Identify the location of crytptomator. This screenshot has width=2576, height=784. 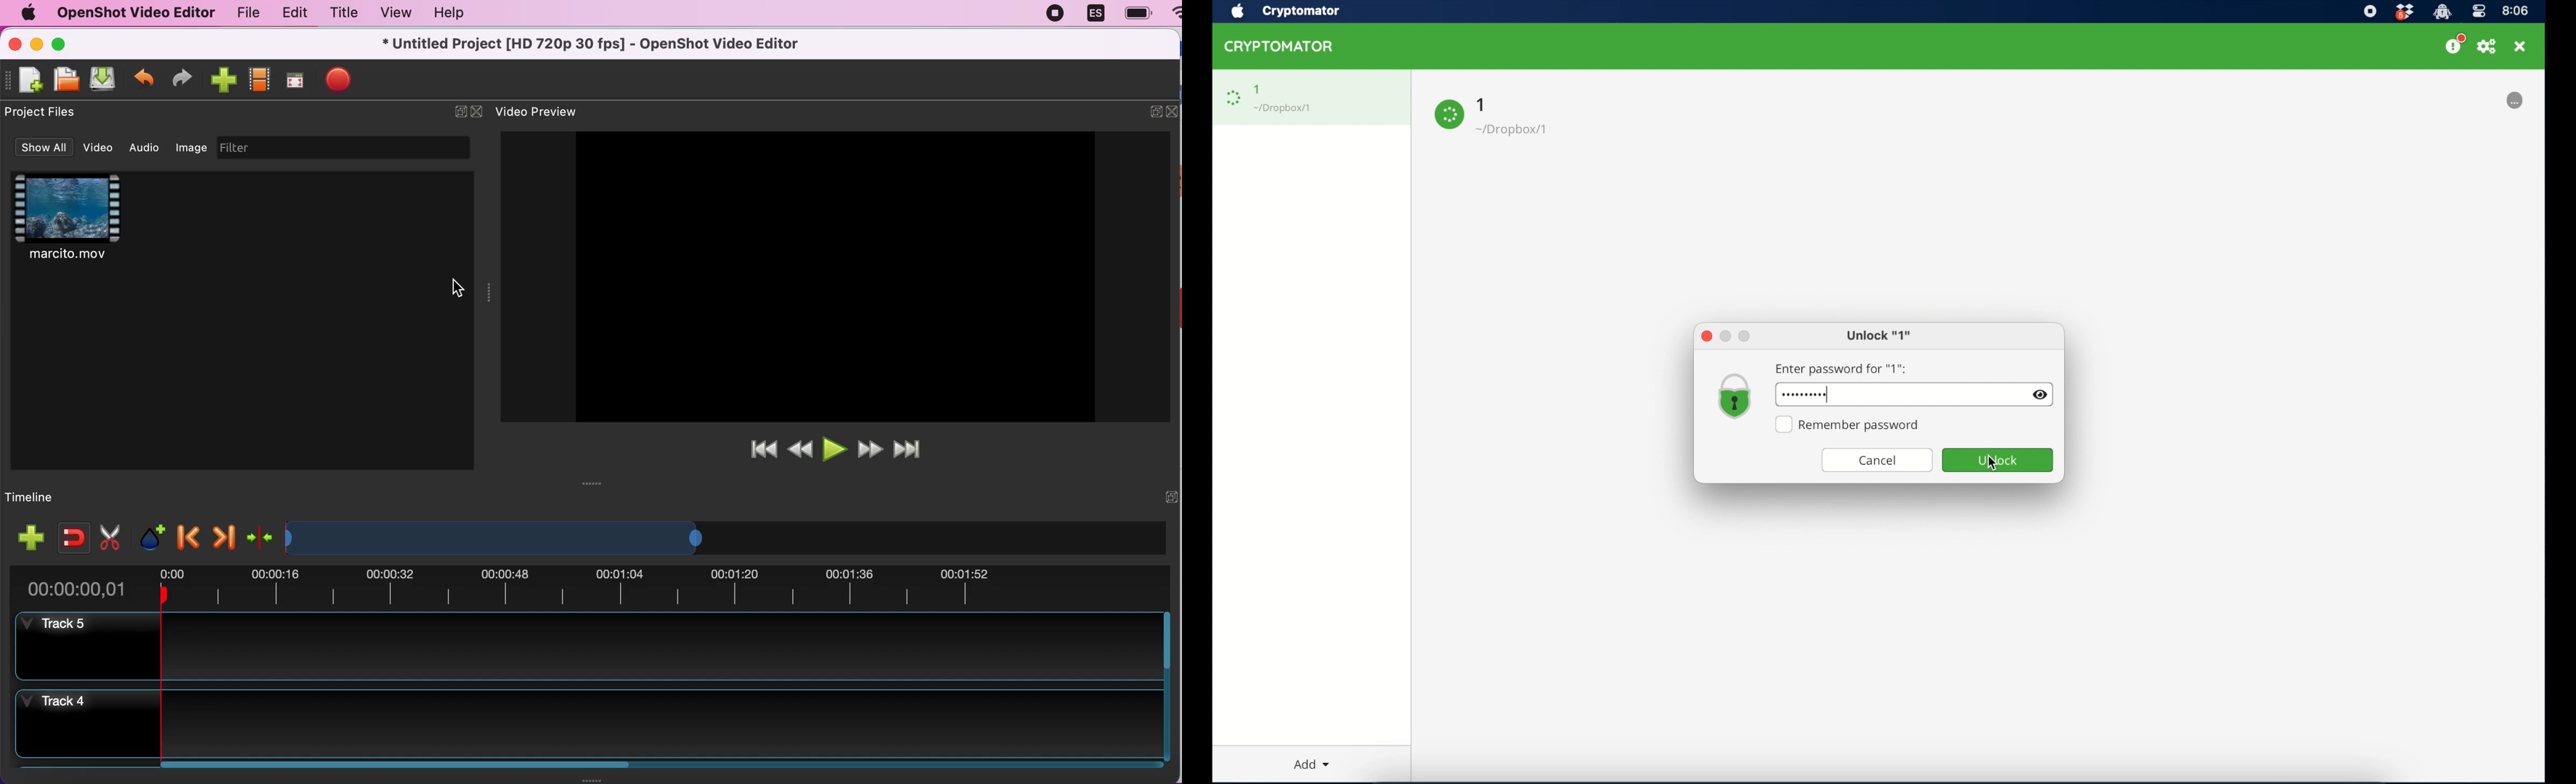
(2442, 12).